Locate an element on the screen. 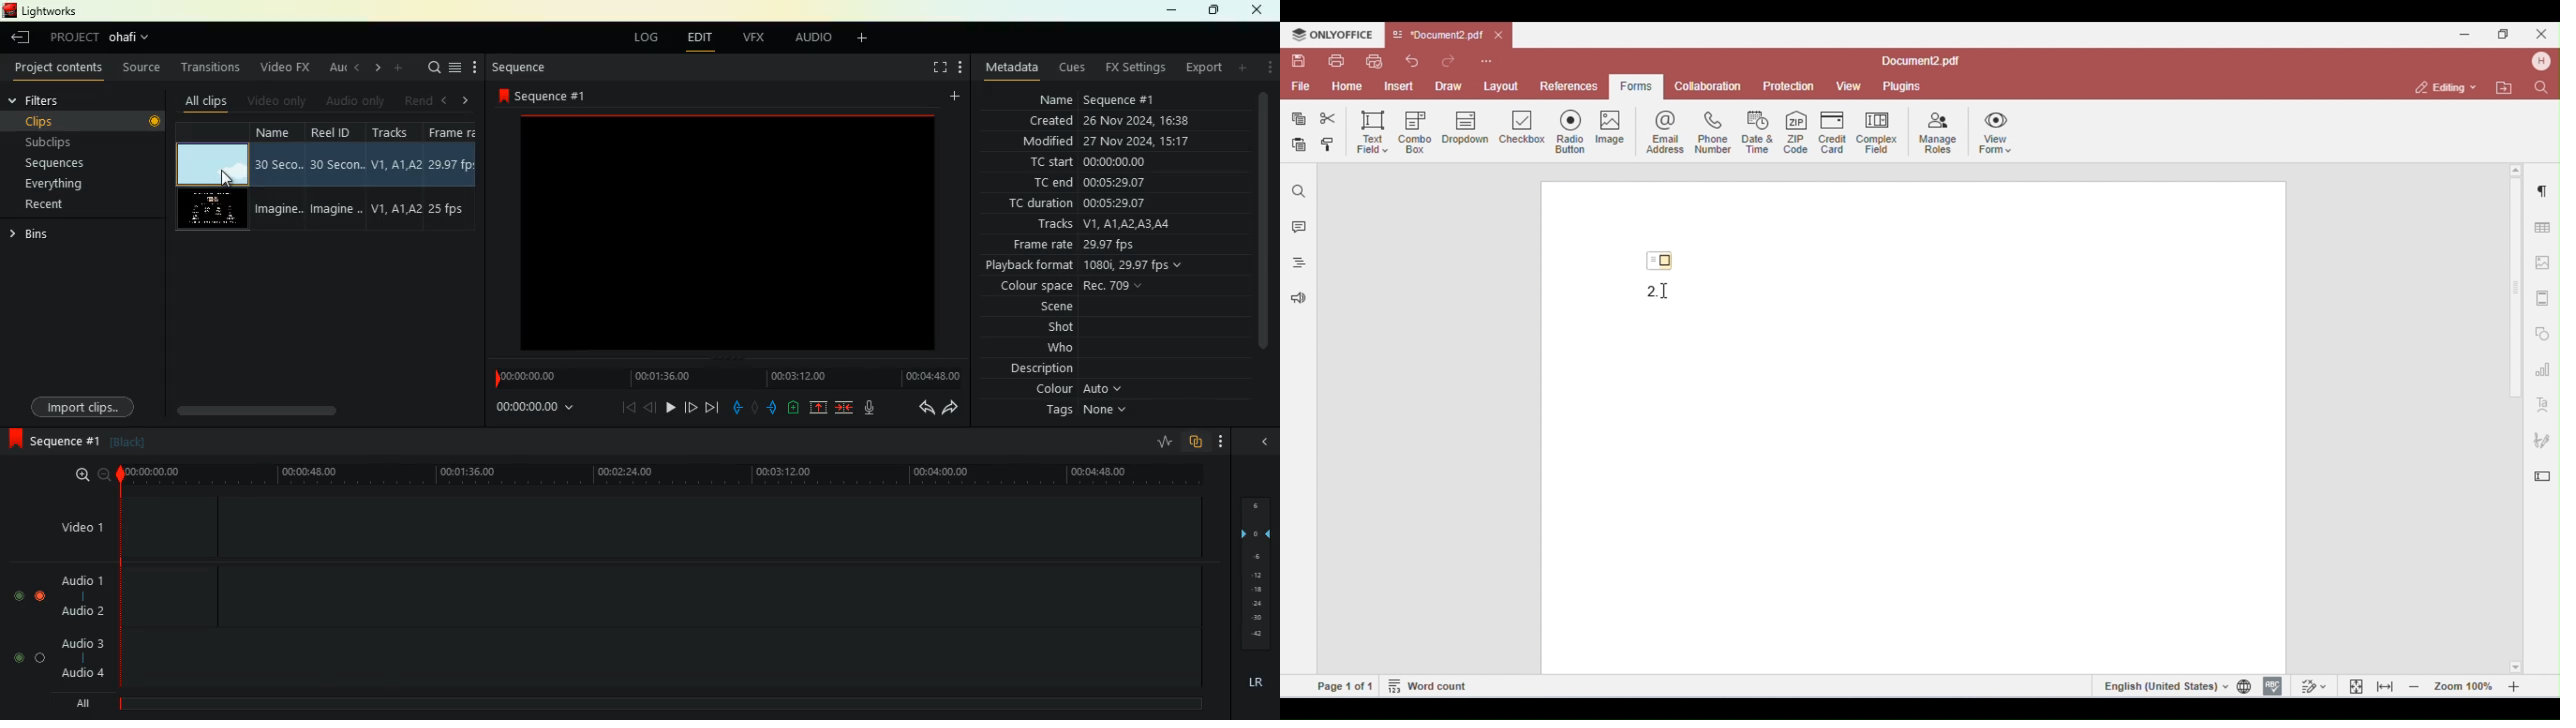  audio1 is located at coordinates (78, 577).